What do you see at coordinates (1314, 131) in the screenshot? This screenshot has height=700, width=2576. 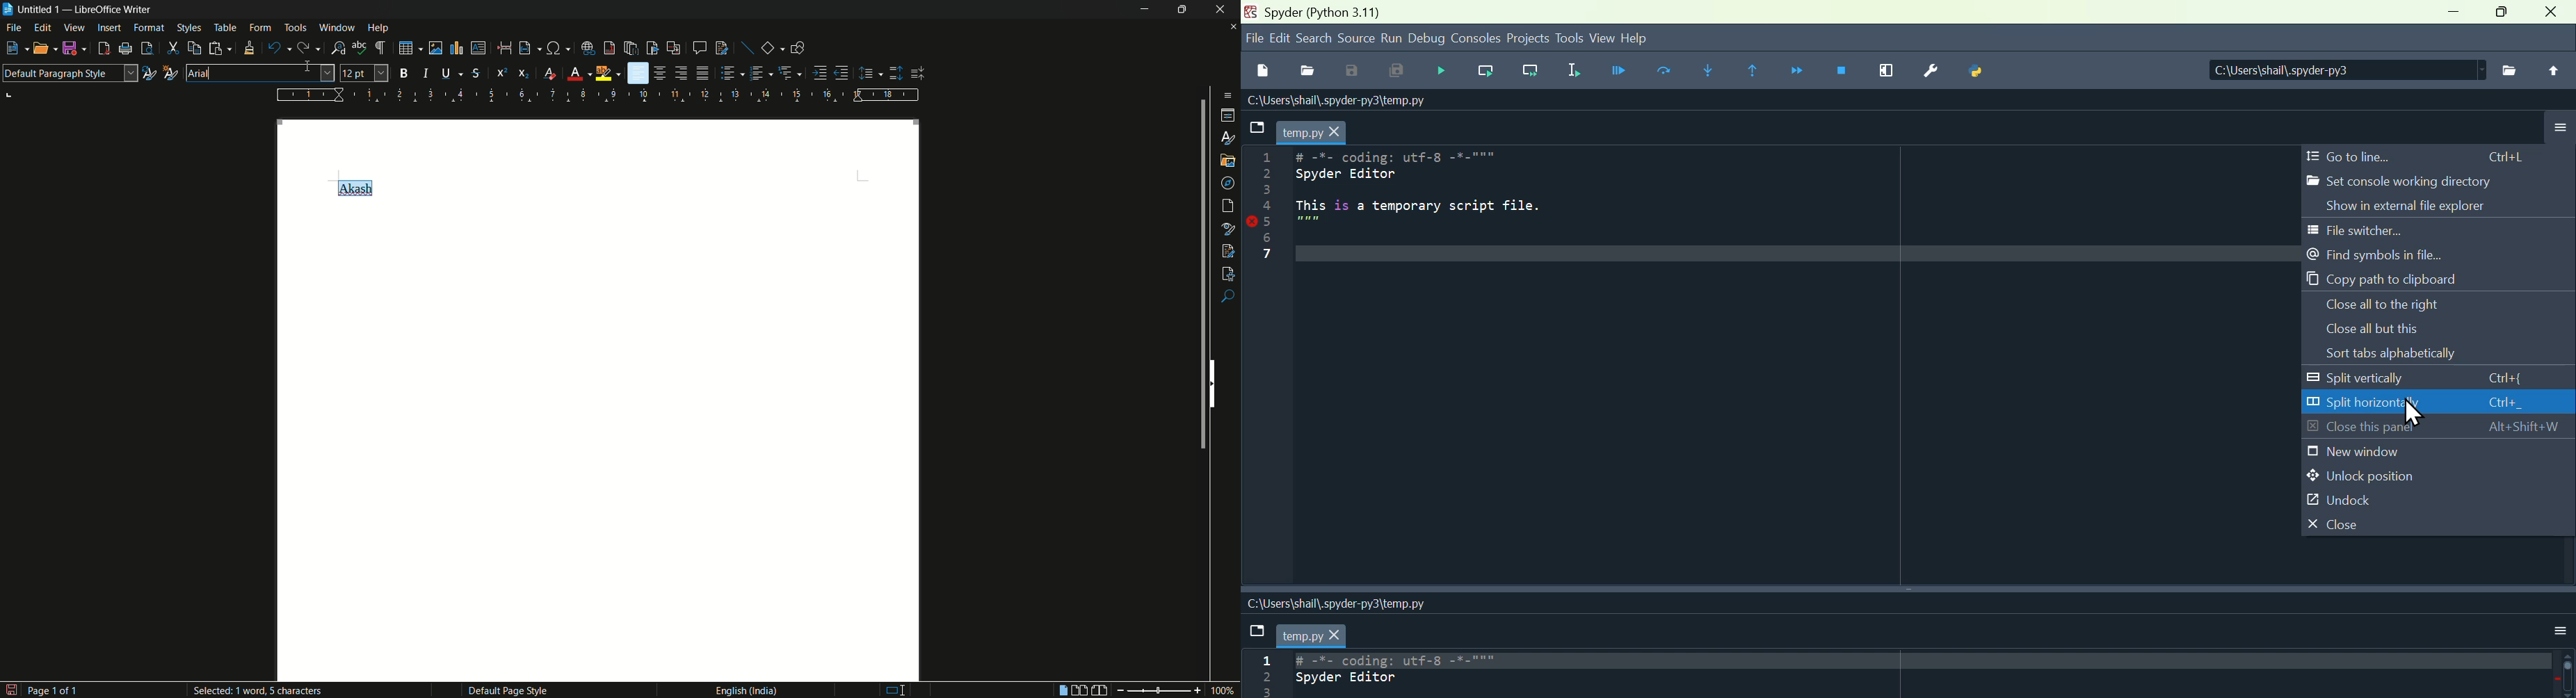 I see `temp.py ` at bounding box center [1314, 131].